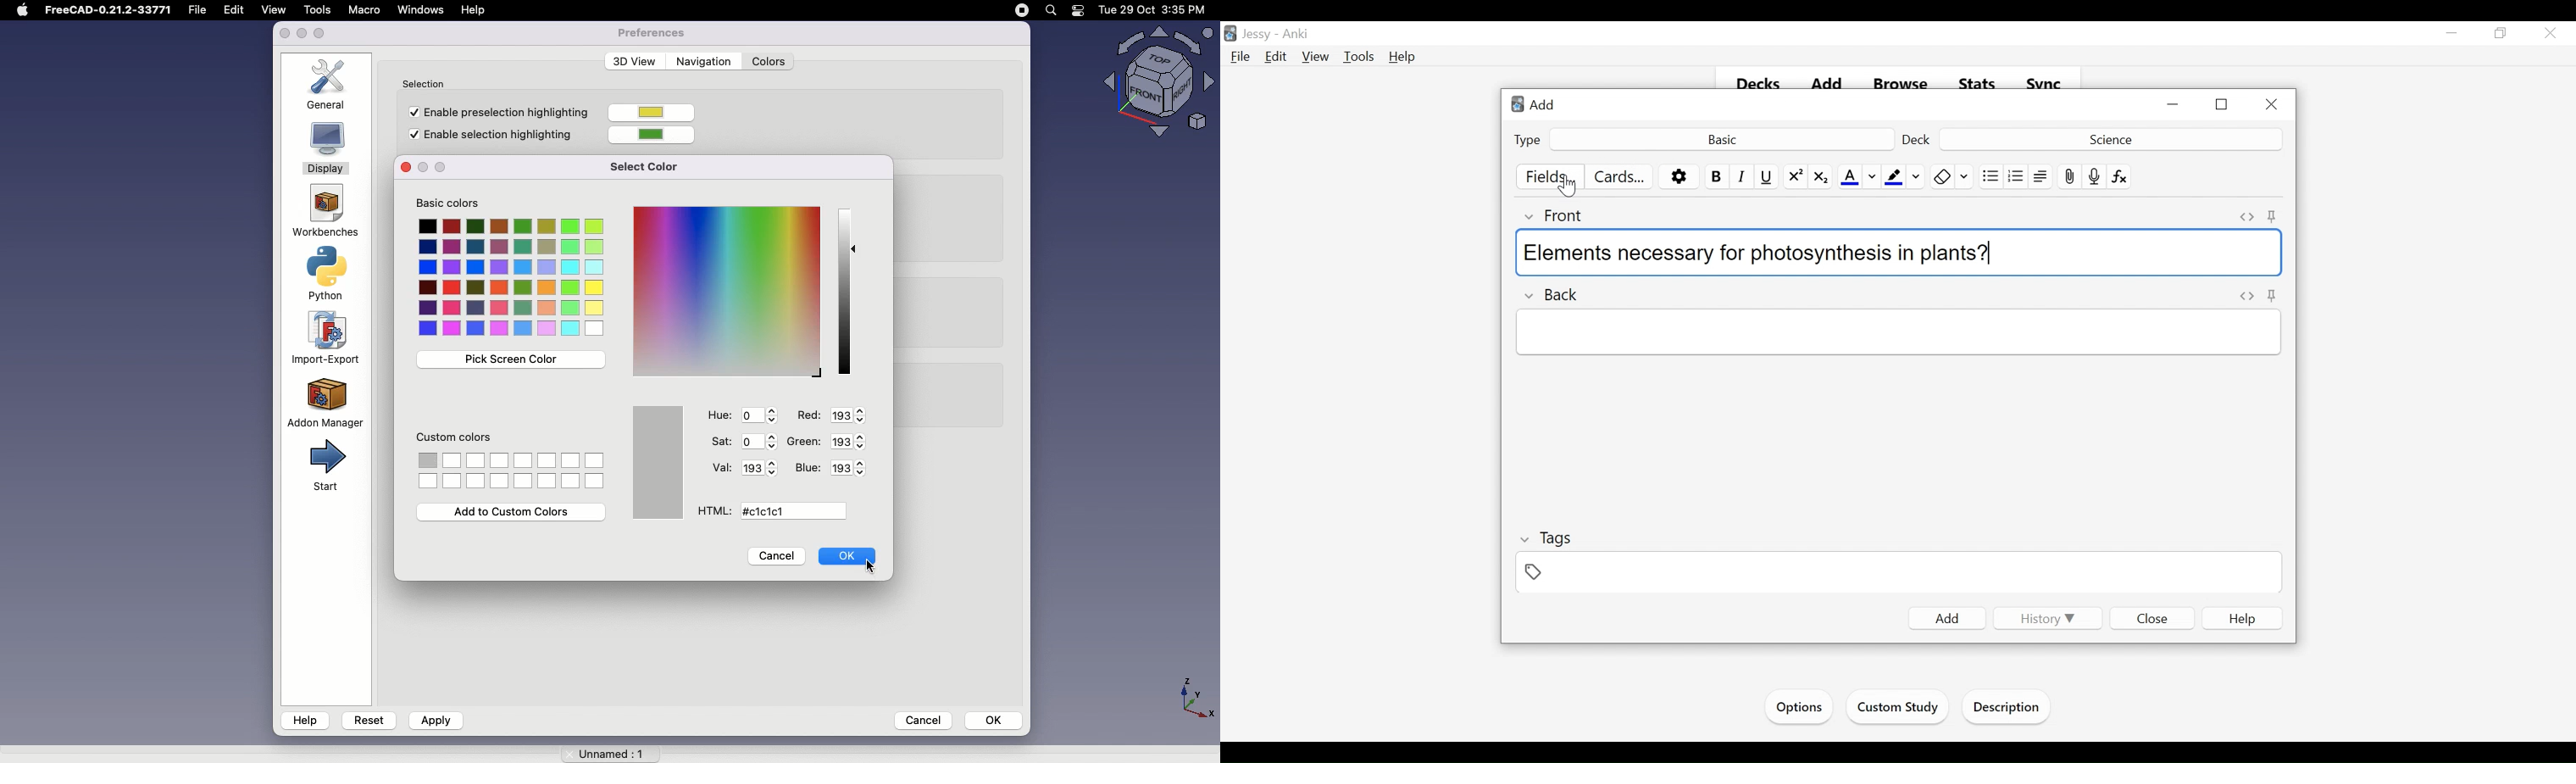 This screenshot has width=2576, height=784. I want to click on Add to custom colors, so click(514, 512).